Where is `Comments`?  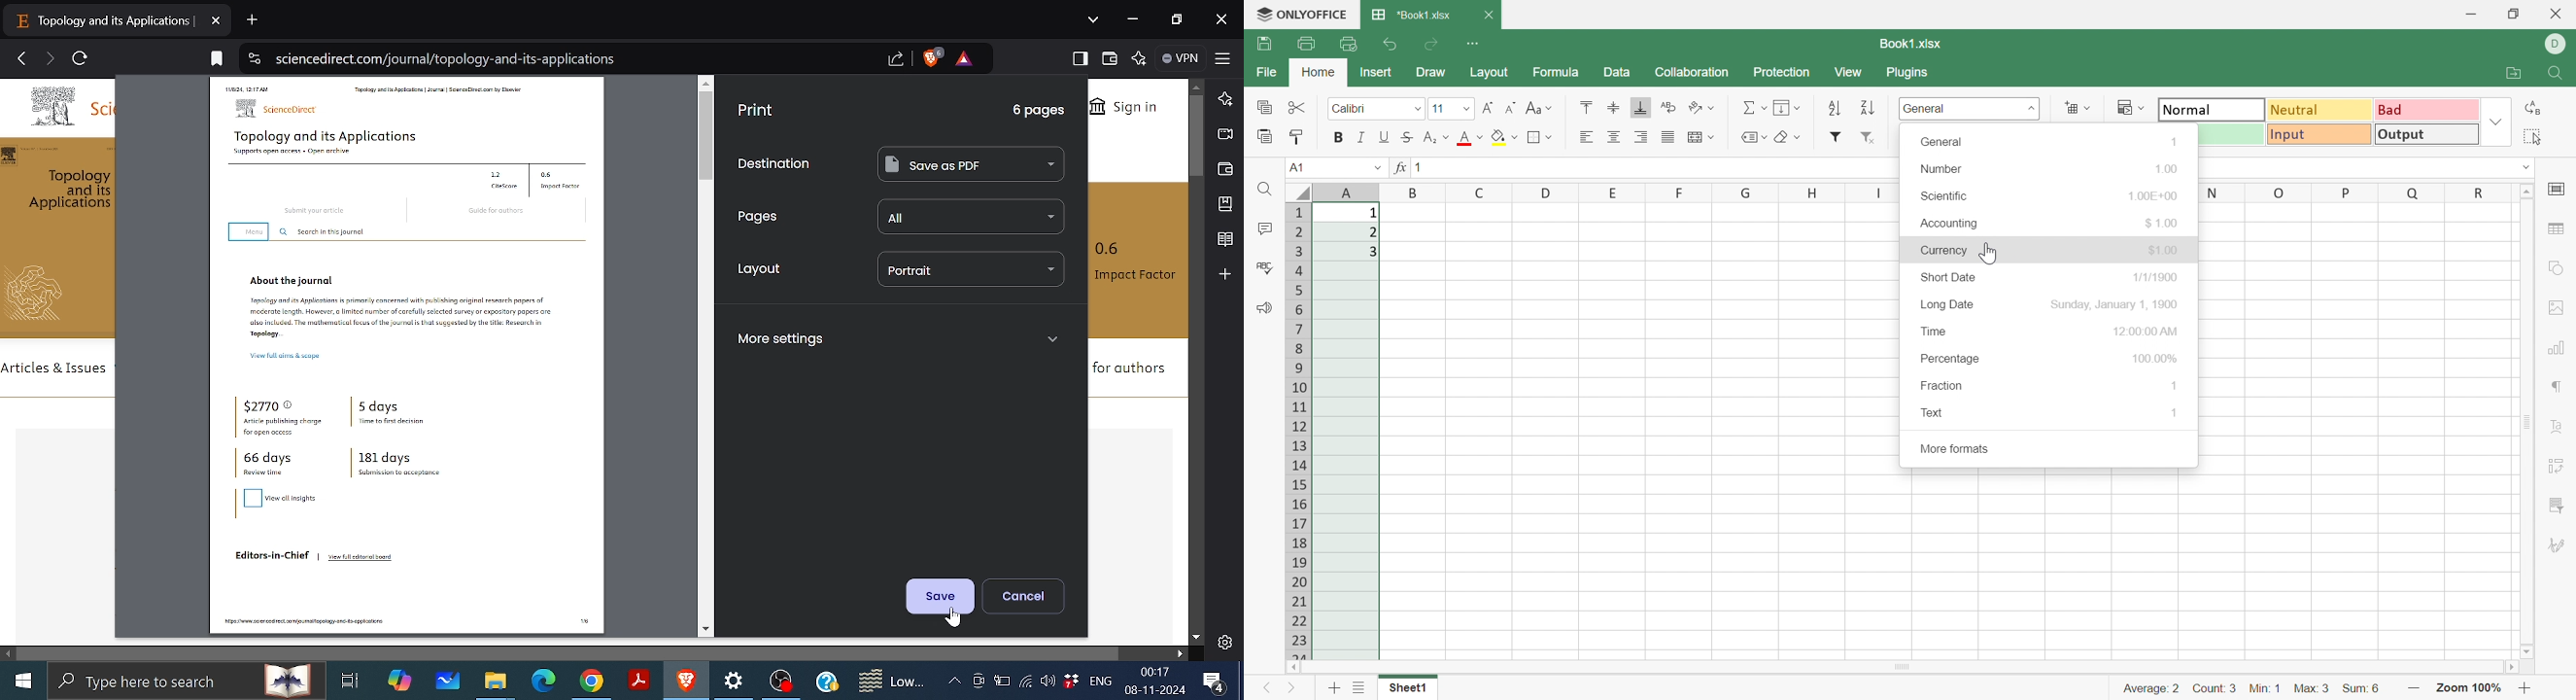 Comments is located at coordinates (1267, 229).